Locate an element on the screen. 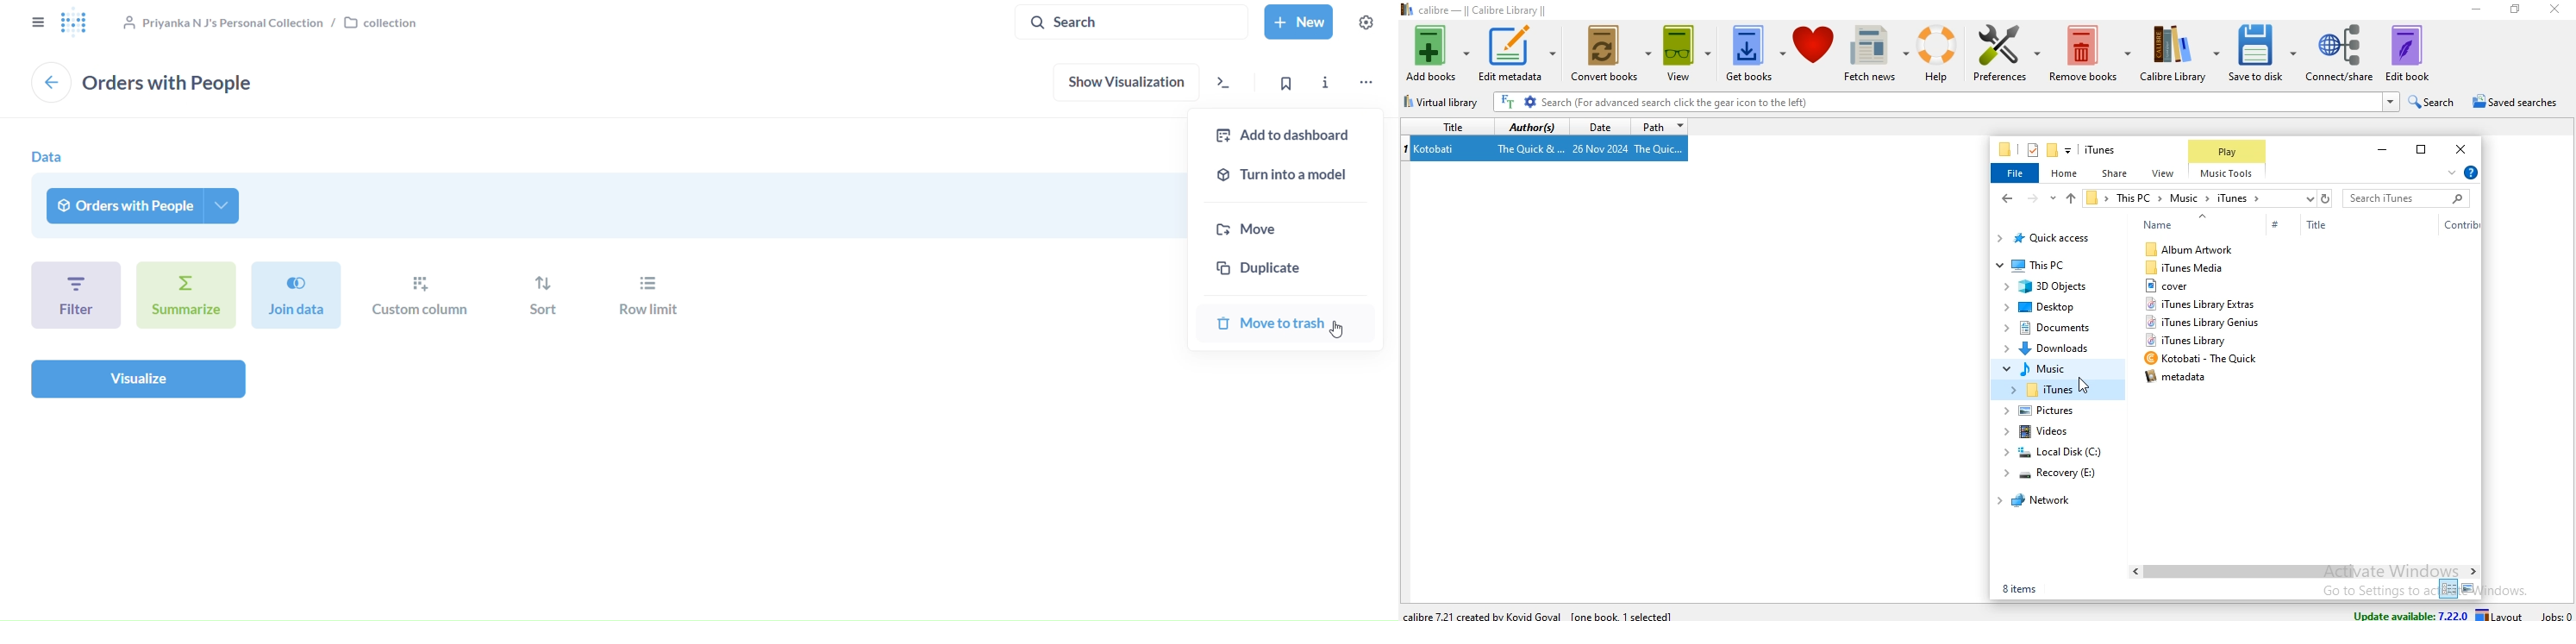 Image resolution: width=2576 pixels, height=644 pixels. date is located at coordinates (1594, 128).